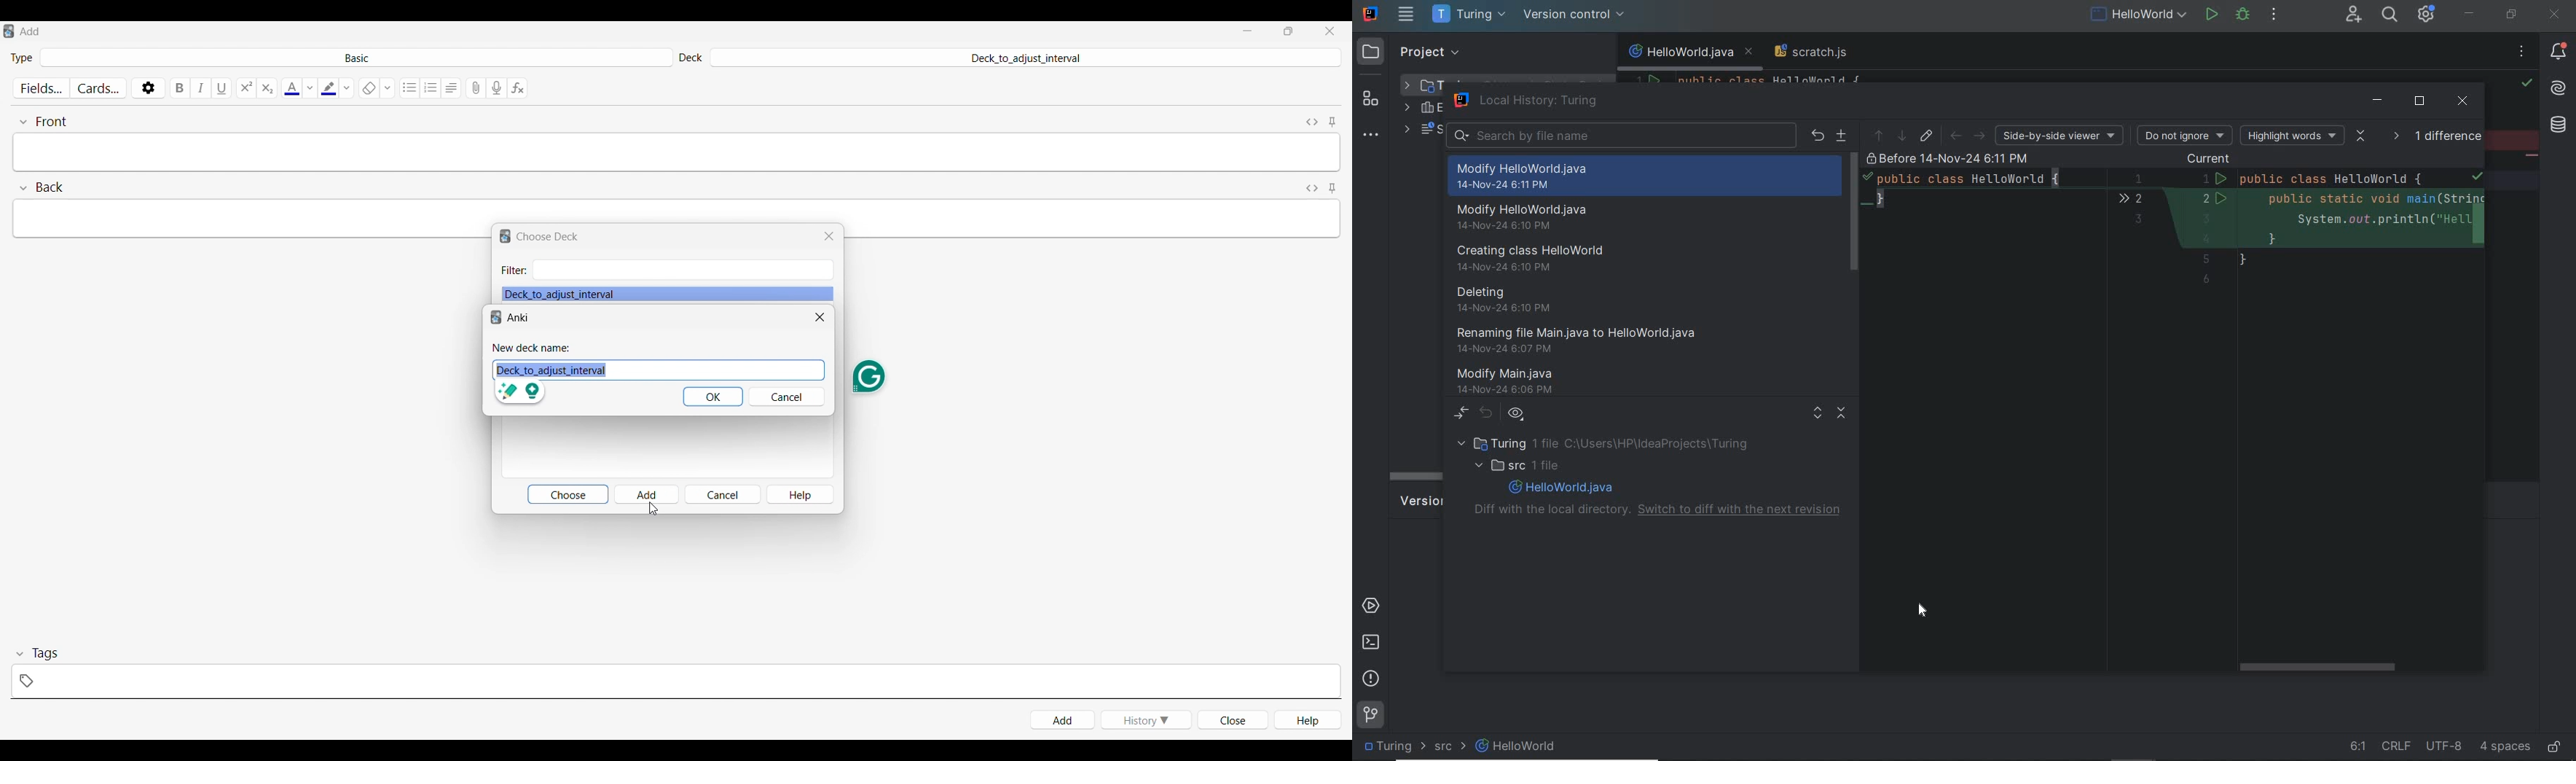  Describe the element at coordinates (2295, 135) in the screenshot. I see `highlight words` at that location.